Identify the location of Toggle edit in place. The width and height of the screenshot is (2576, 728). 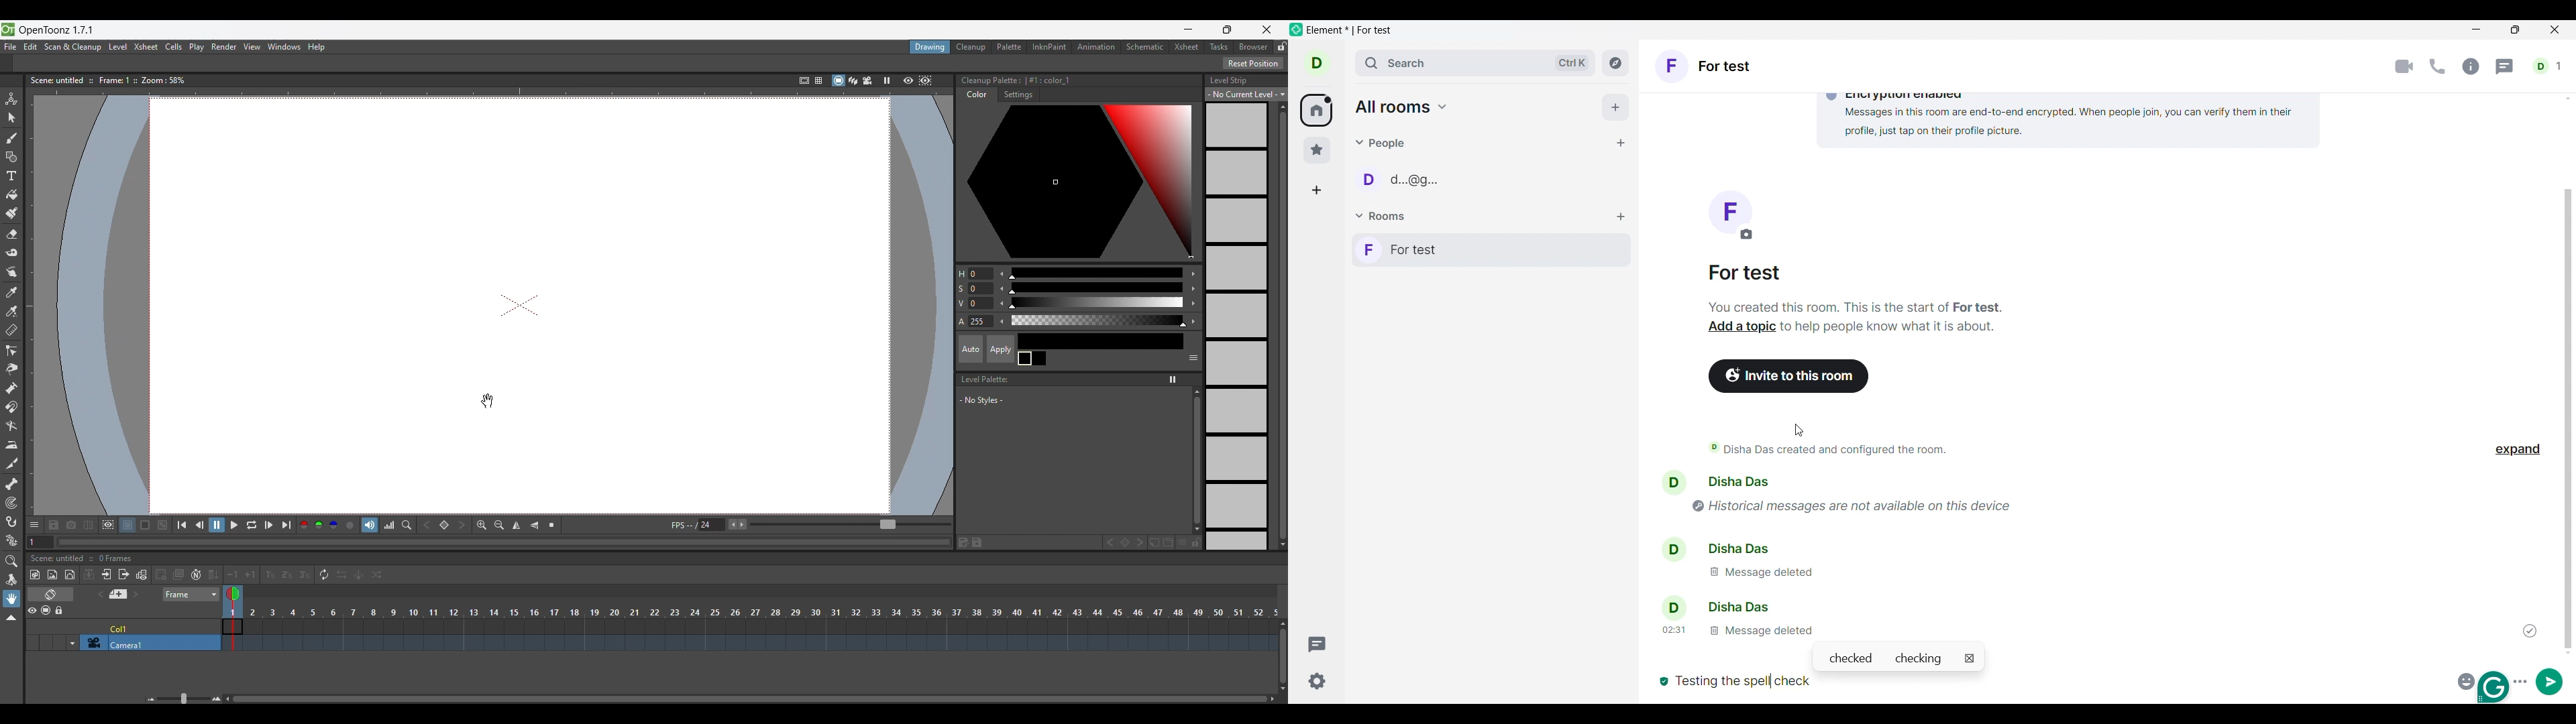
(142, 575).